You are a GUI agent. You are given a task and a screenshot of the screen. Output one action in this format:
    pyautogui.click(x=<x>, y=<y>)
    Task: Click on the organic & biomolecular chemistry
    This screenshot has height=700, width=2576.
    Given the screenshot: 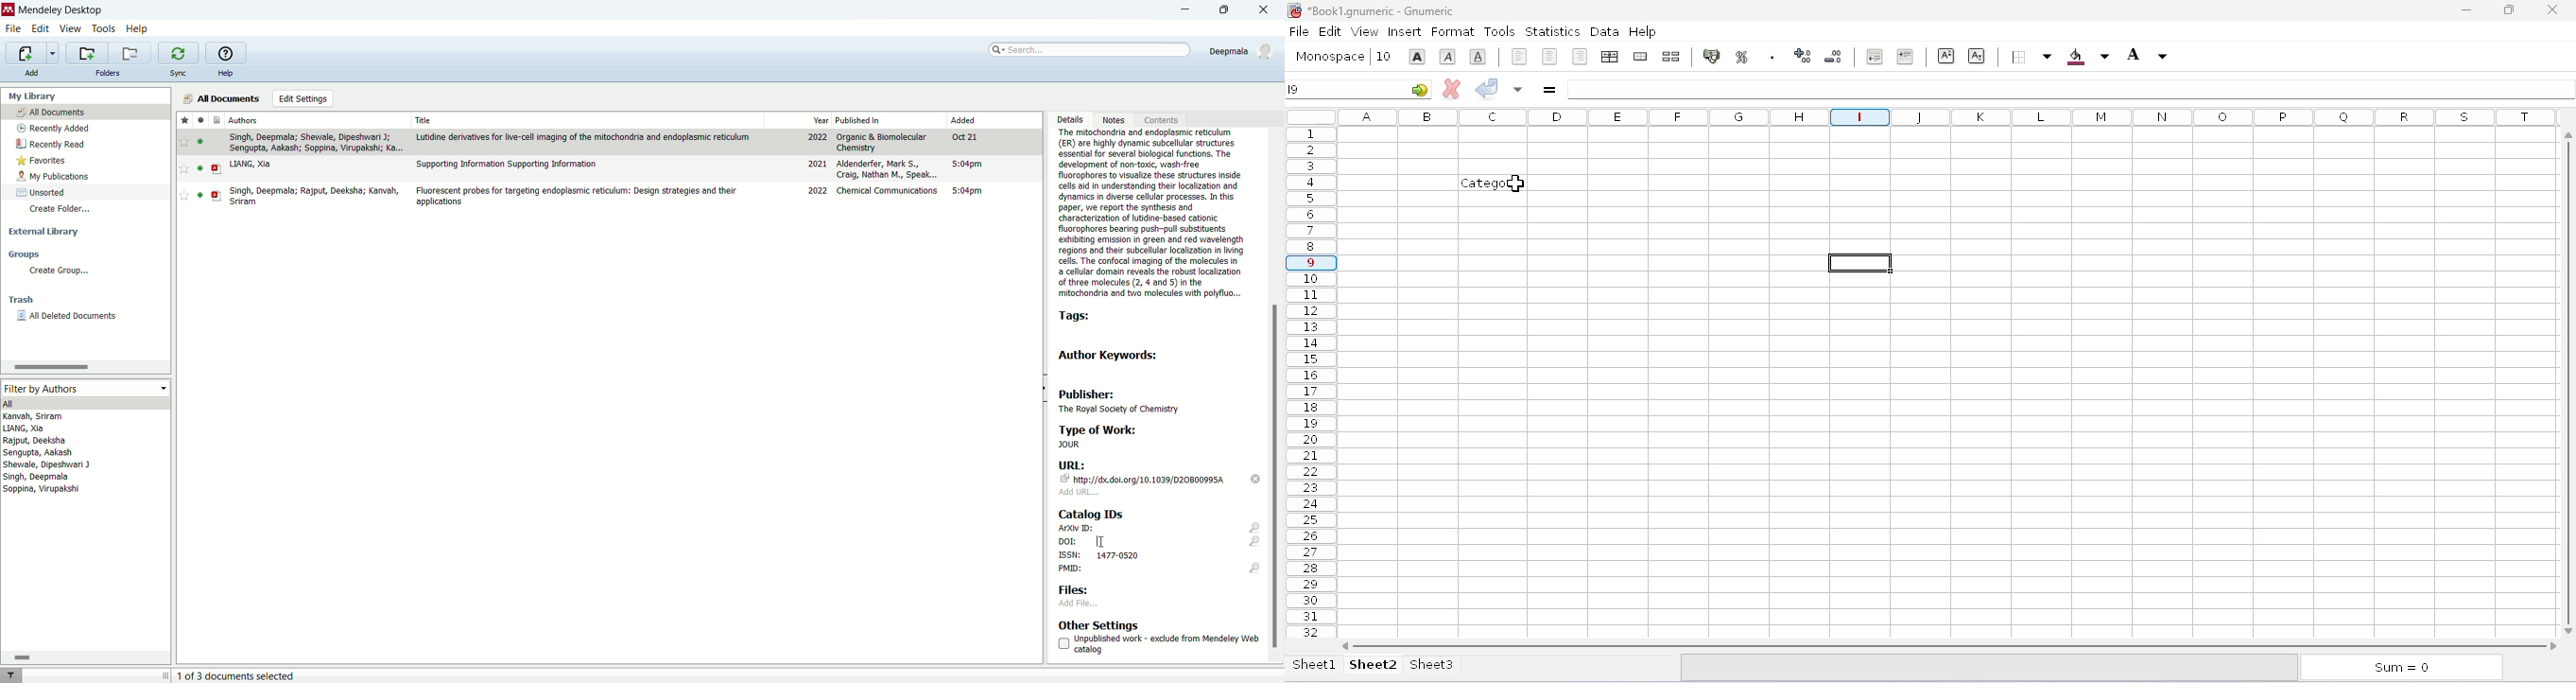 What is the action you would take?
    pyautogui.click(x=881, y=143)
    